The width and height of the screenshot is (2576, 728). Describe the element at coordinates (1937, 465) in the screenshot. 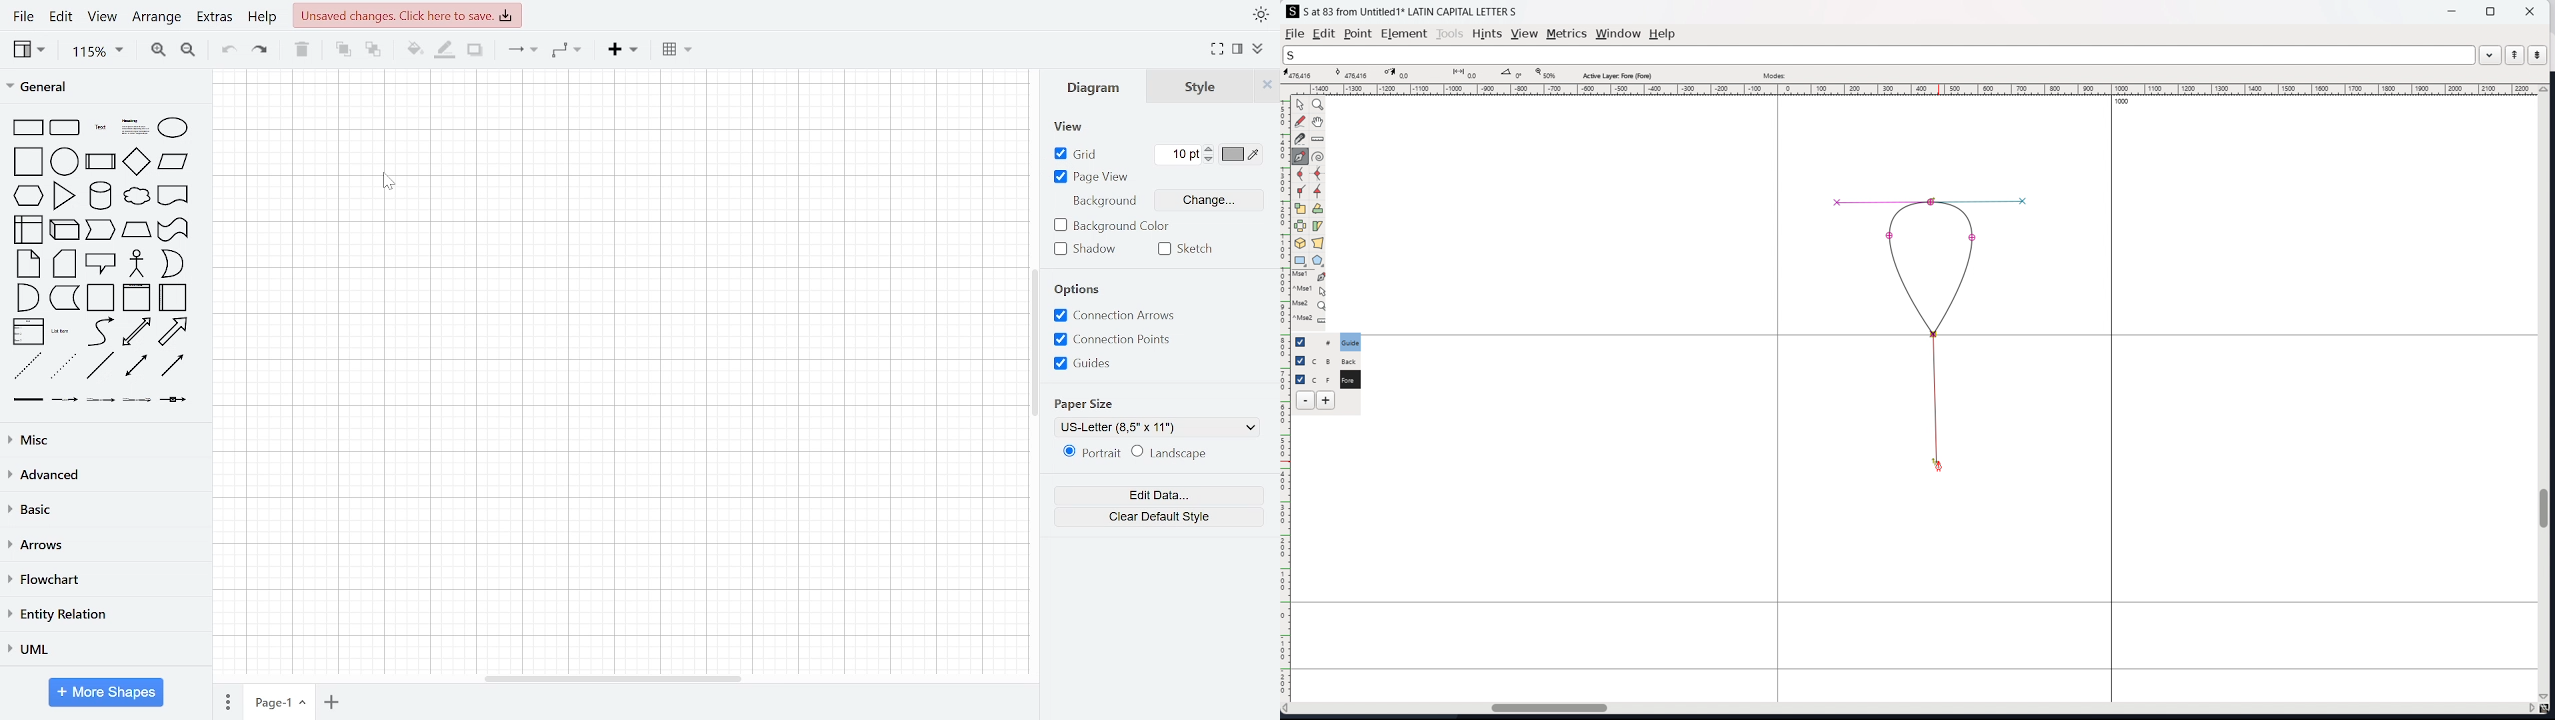

I see `cursor` at that location.